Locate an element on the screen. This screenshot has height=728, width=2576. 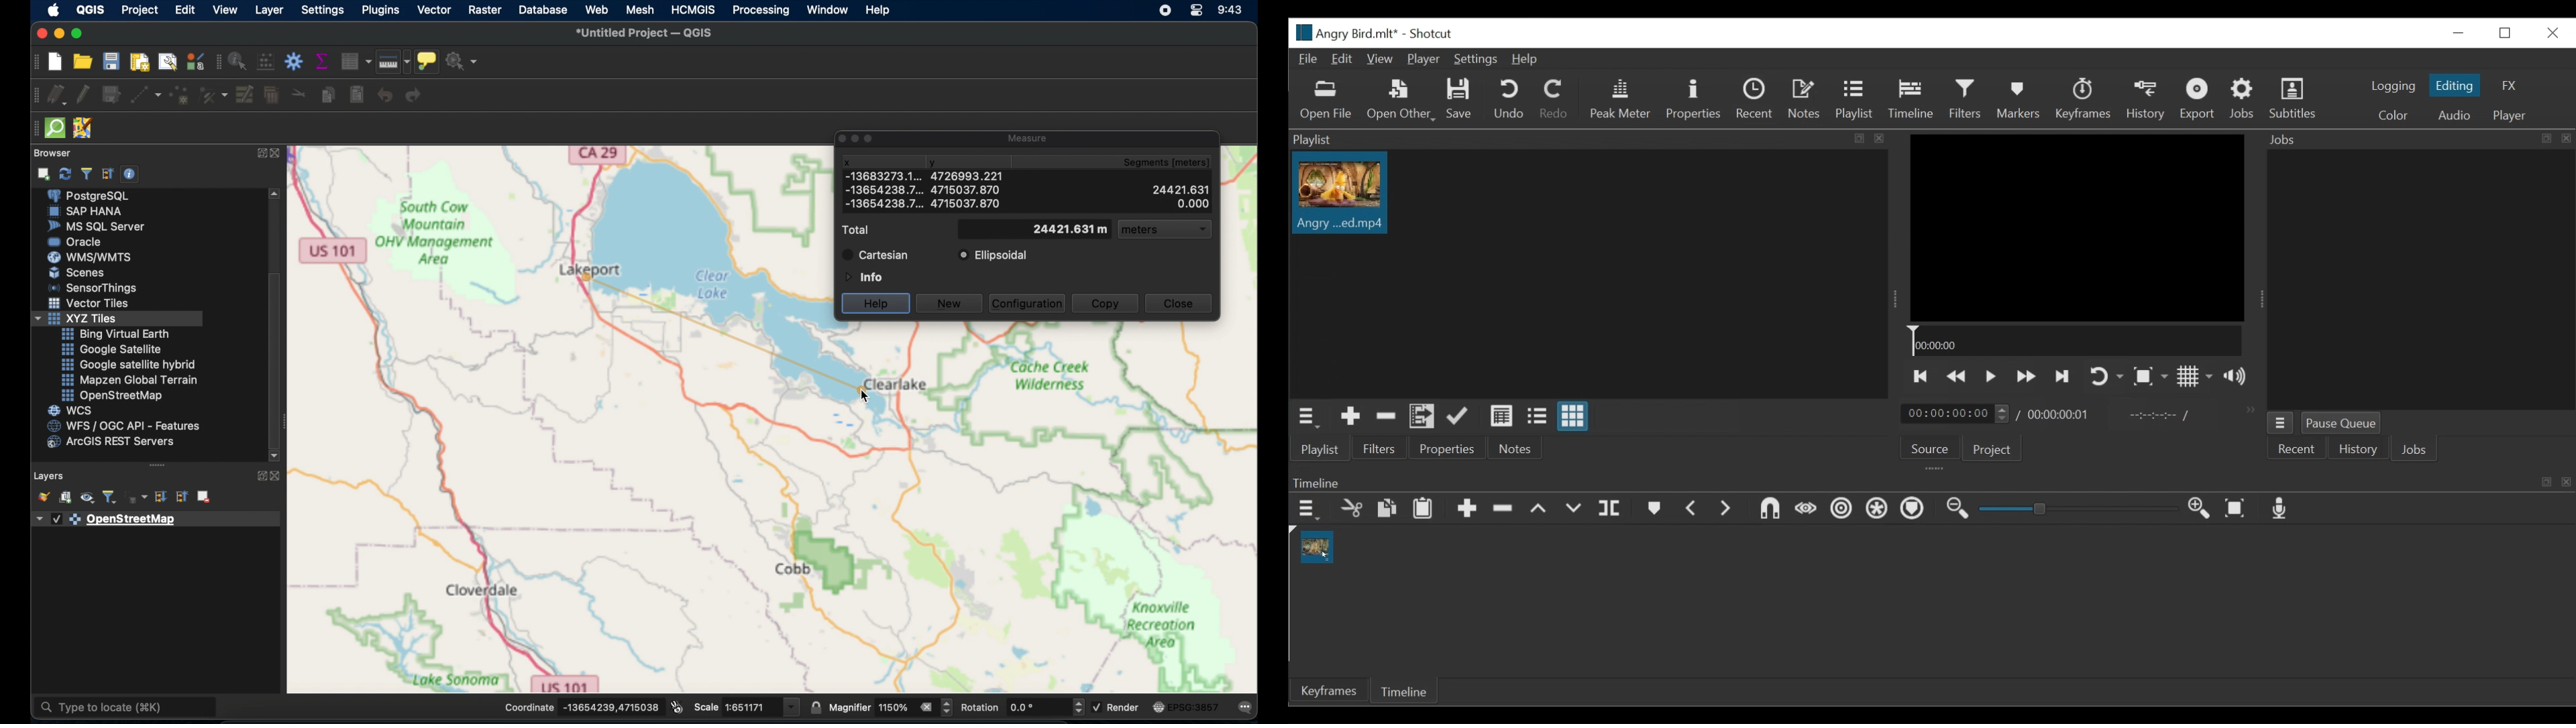
Skip to the next point is located at coordinates (2063, 377).